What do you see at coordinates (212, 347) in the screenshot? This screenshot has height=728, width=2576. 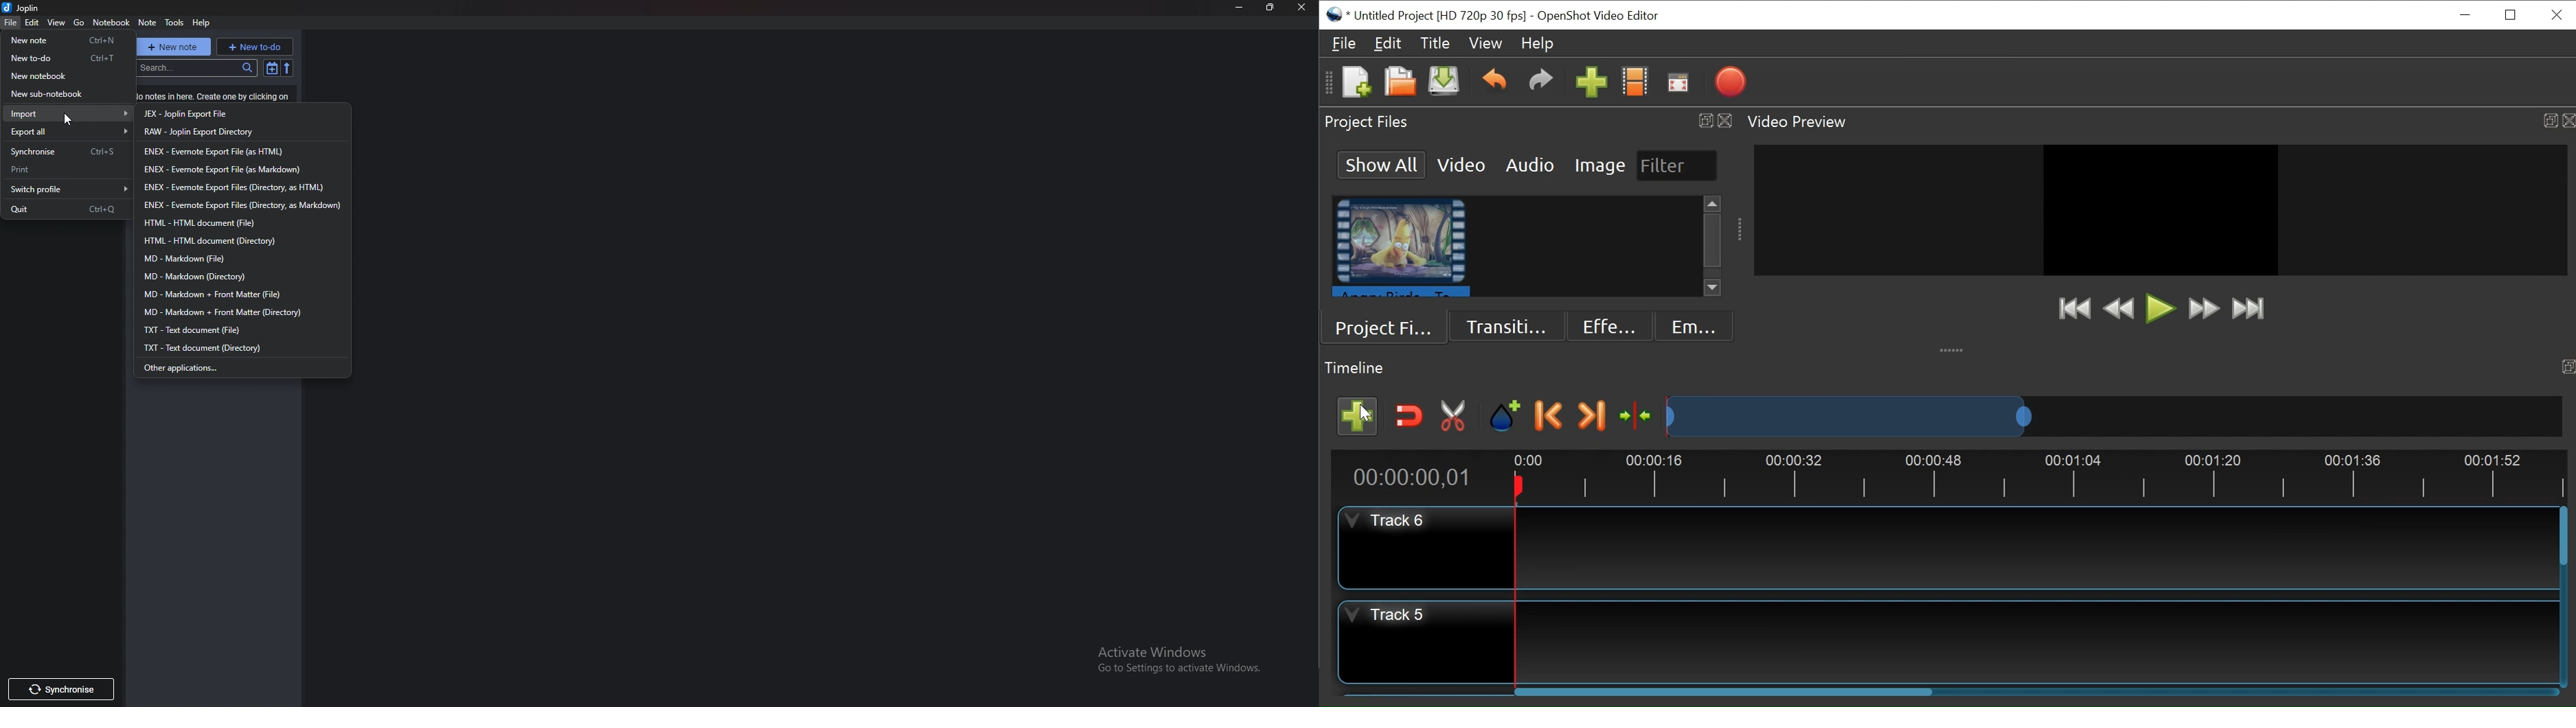 I see `txt directory` at bounding box center [212, 347].